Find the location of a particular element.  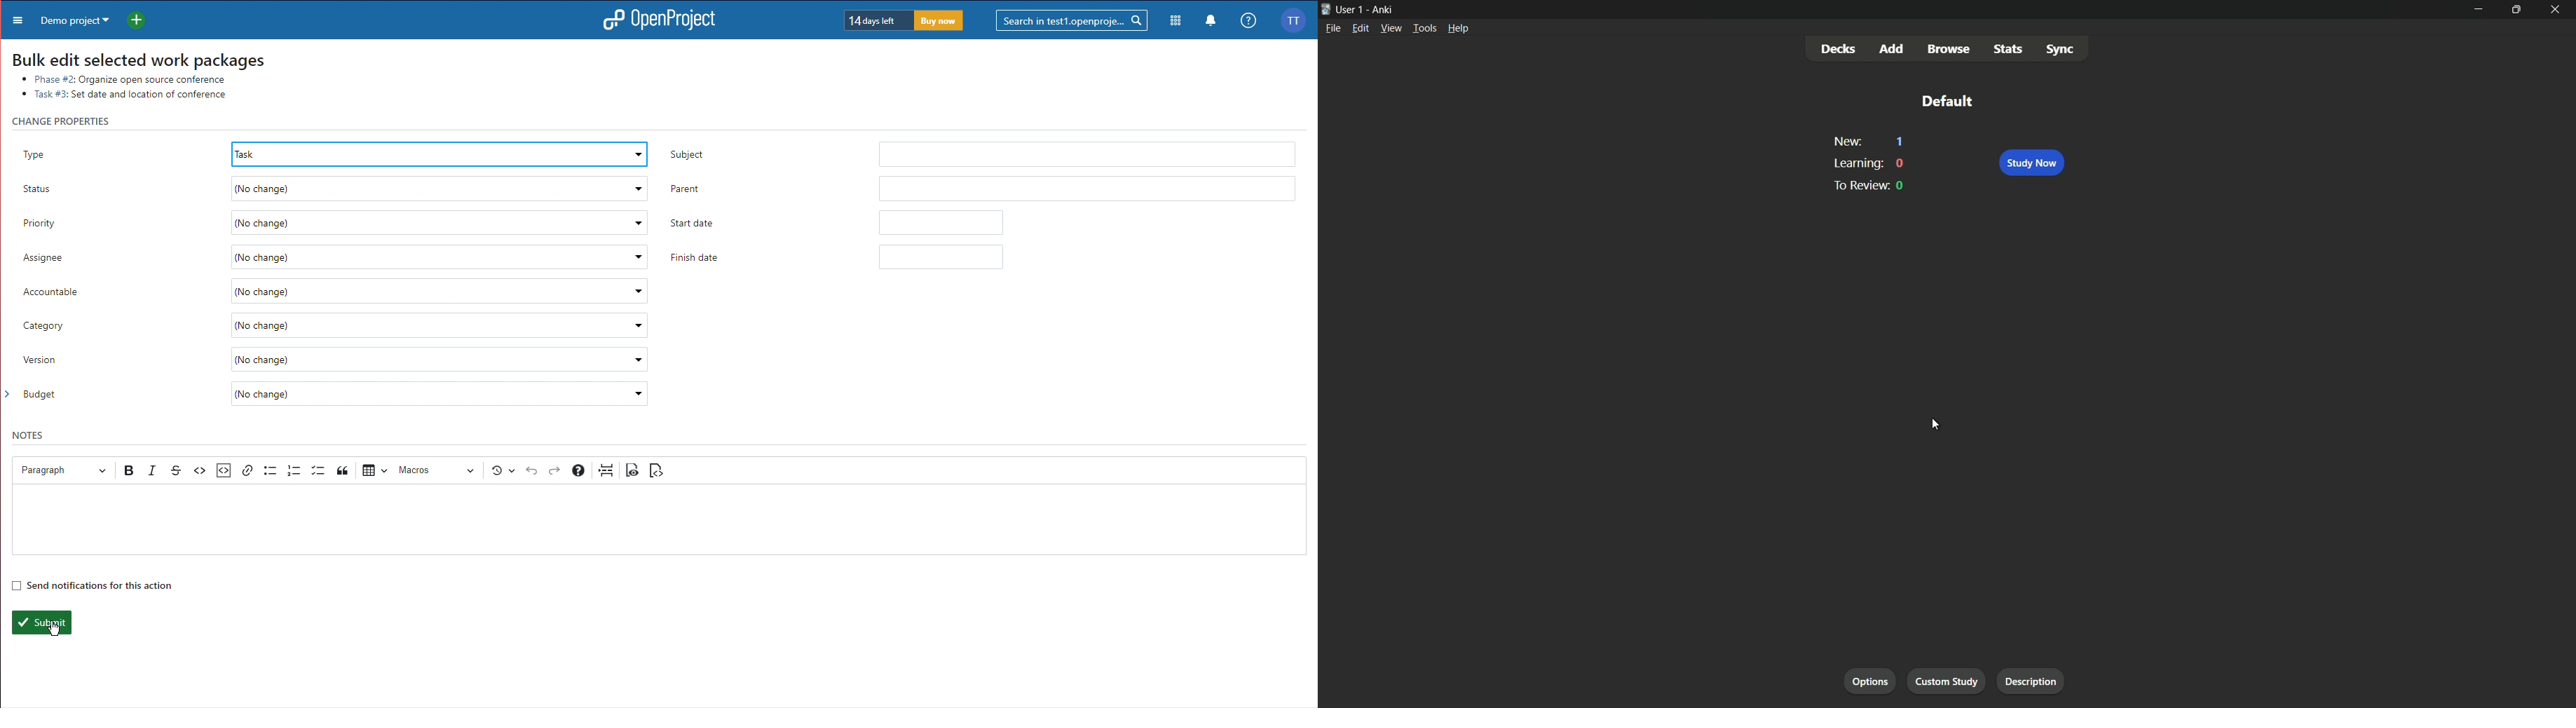

Parent is located at coordinates (983, 187).